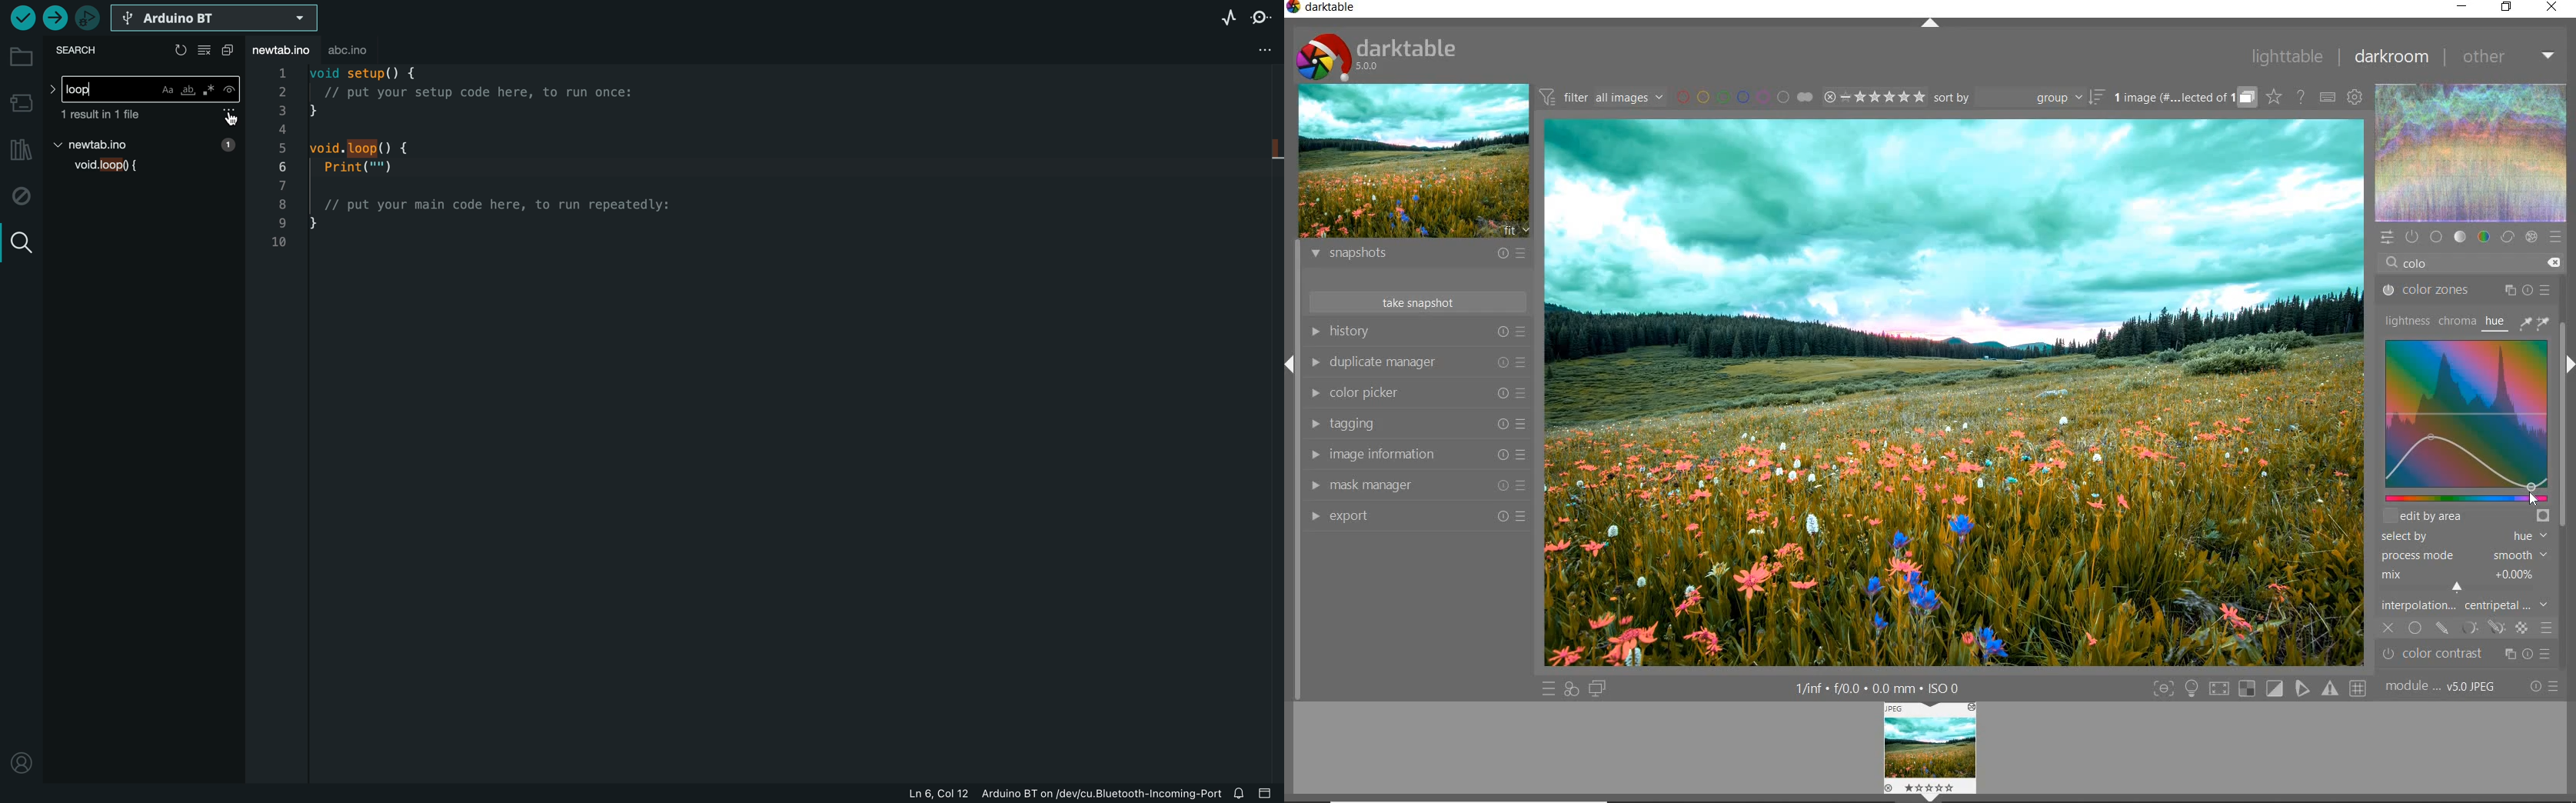 This screenshot has width=2576, height=812. Describe the element at coordinates (2287, 57) in the screenshot. I see `lighttable` at that location.